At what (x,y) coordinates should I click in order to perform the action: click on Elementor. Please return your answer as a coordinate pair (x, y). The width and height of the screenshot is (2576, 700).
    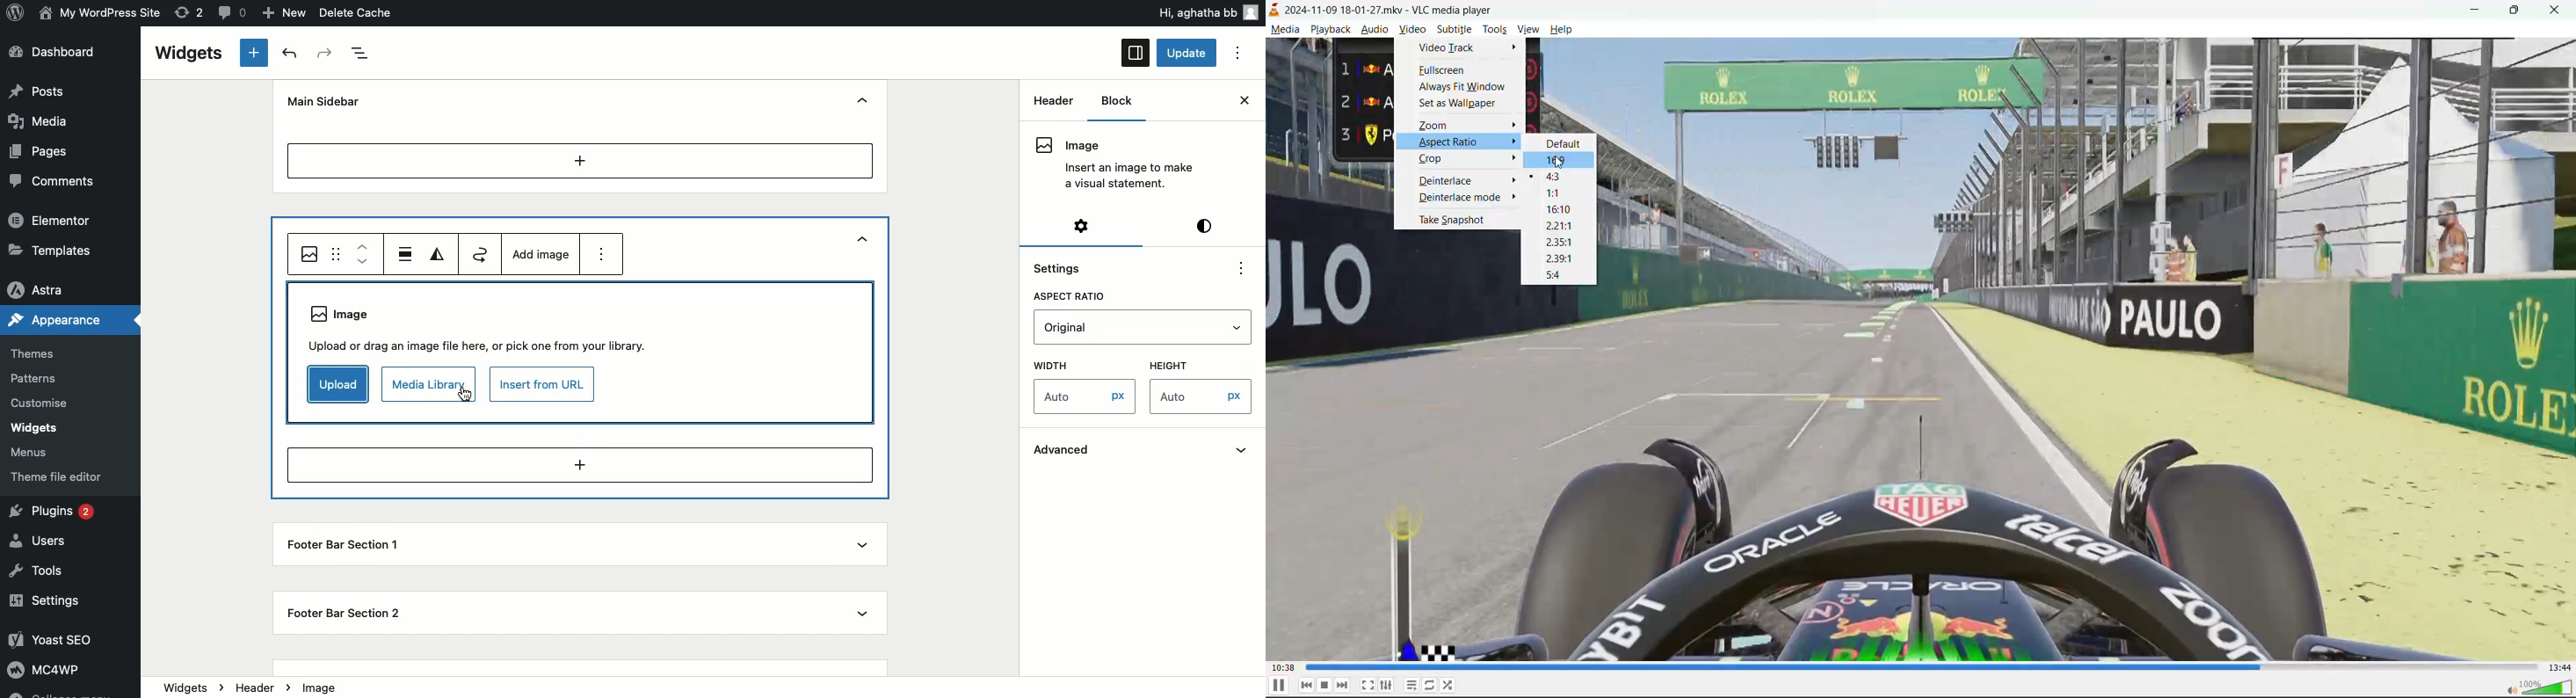
    Looking at the image, I should click on (51, 219).